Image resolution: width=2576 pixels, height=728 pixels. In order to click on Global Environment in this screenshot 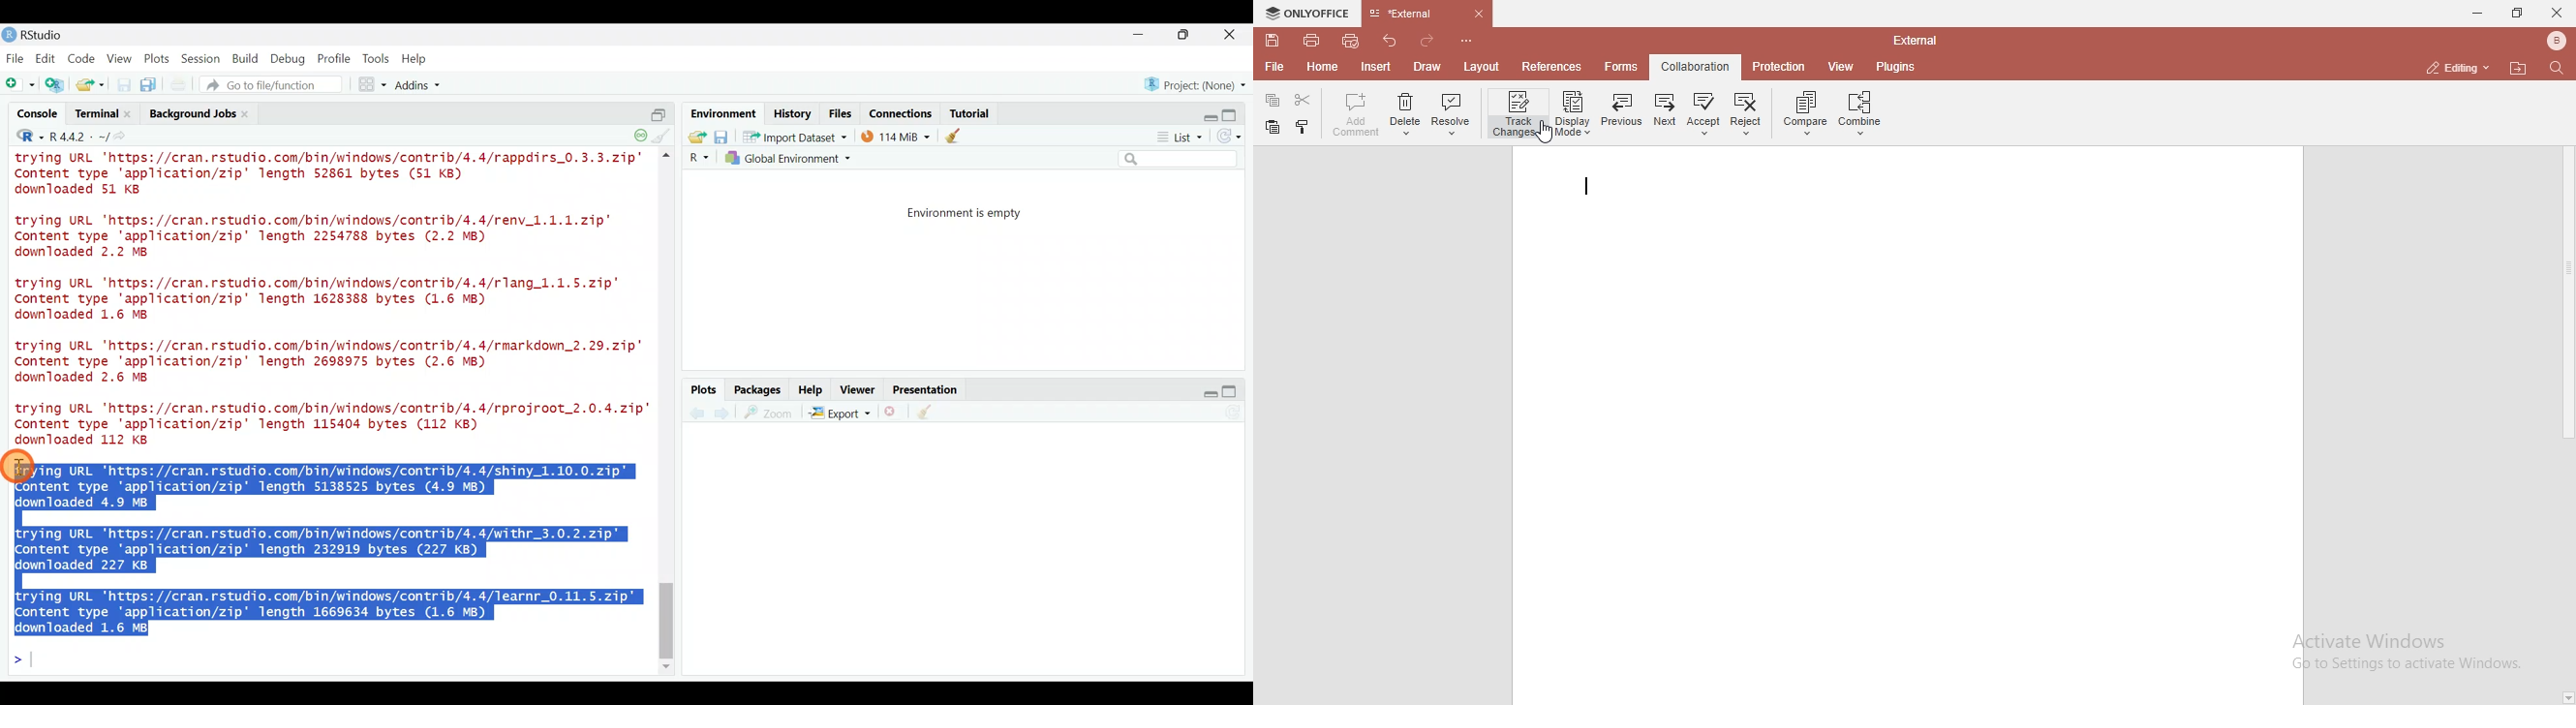, I will do `click(798, 158)`.